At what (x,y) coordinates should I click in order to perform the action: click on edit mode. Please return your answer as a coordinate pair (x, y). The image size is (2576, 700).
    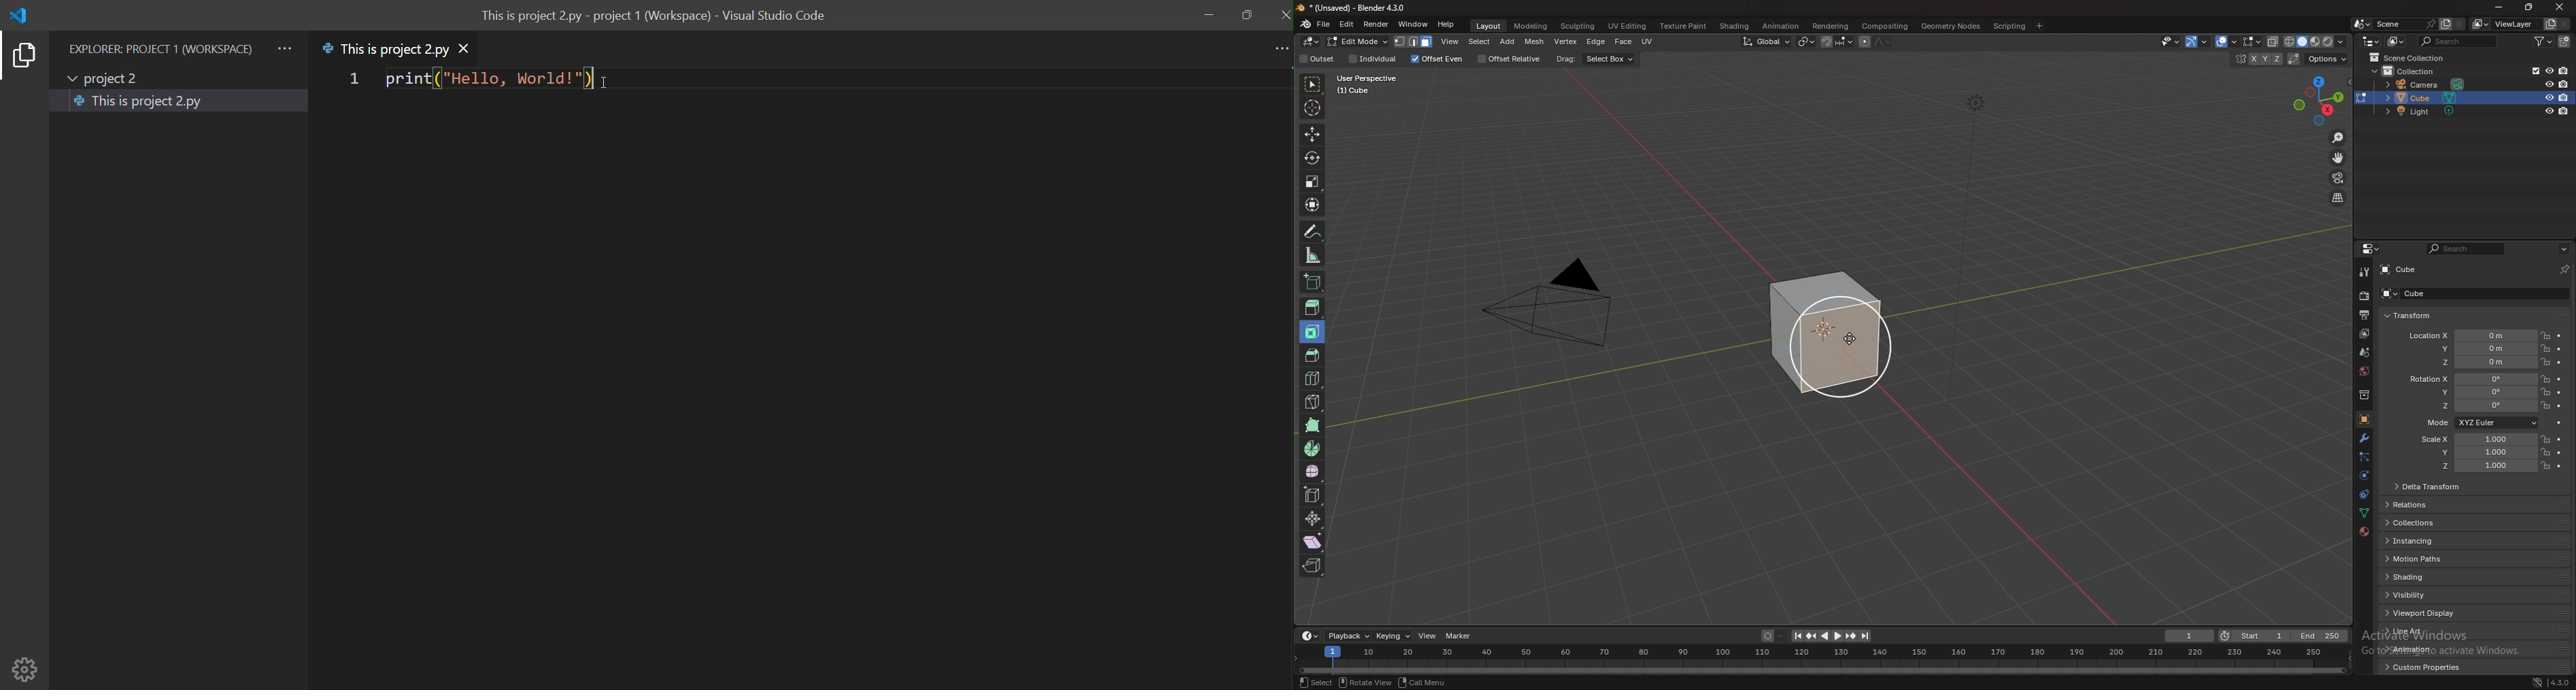
    Looking at the image, I should click on (1358, 41).